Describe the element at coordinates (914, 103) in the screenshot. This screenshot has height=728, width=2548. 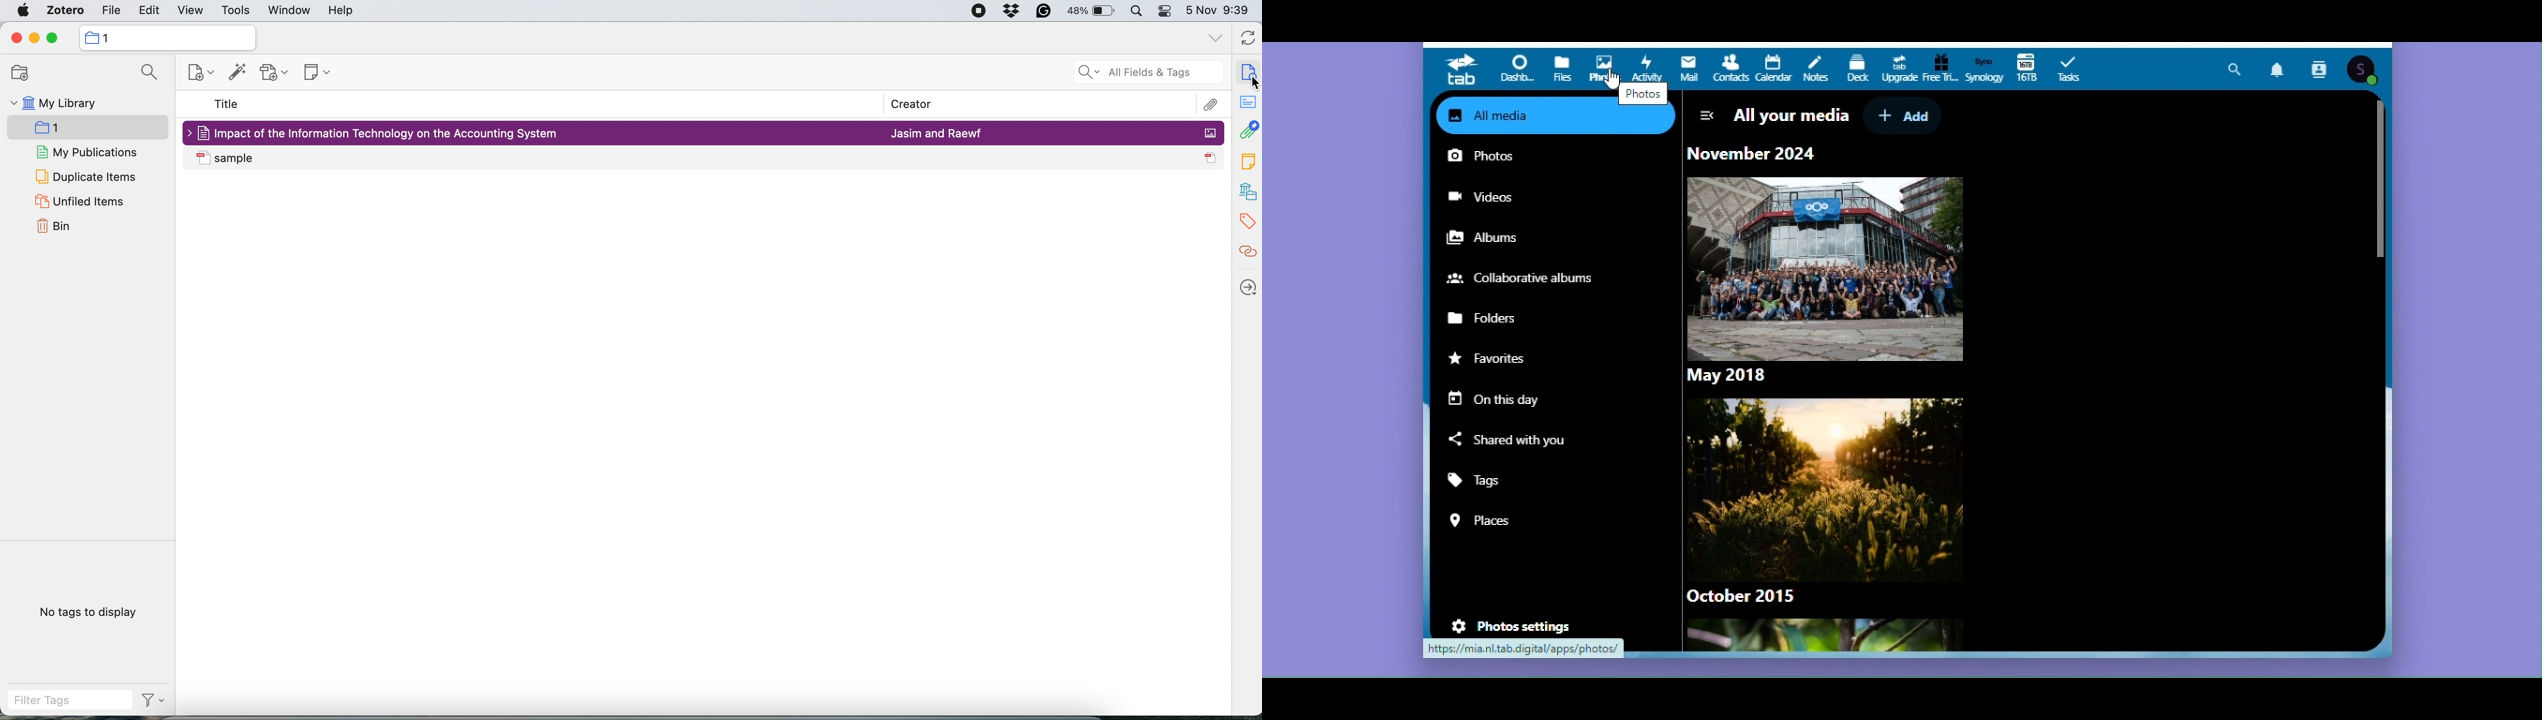
I see `creator` at that location.